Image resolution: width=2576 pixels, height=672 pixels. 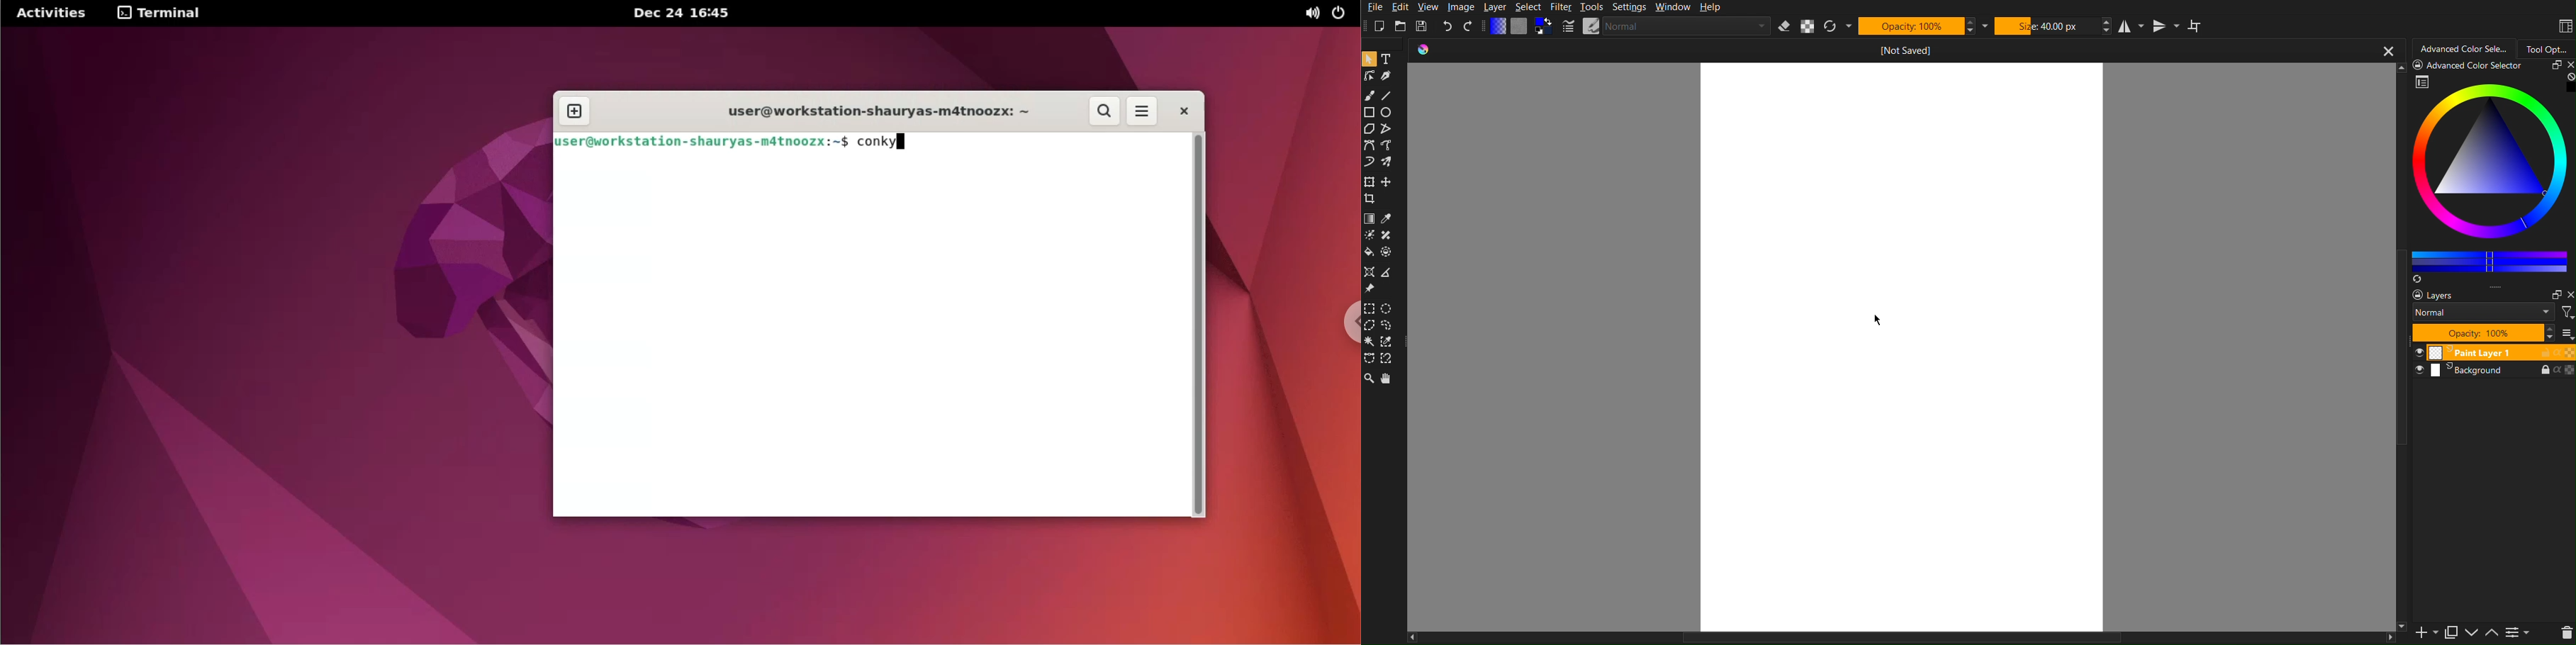 I want to click on Vertical Mirror, so click(x=2166, y=25).